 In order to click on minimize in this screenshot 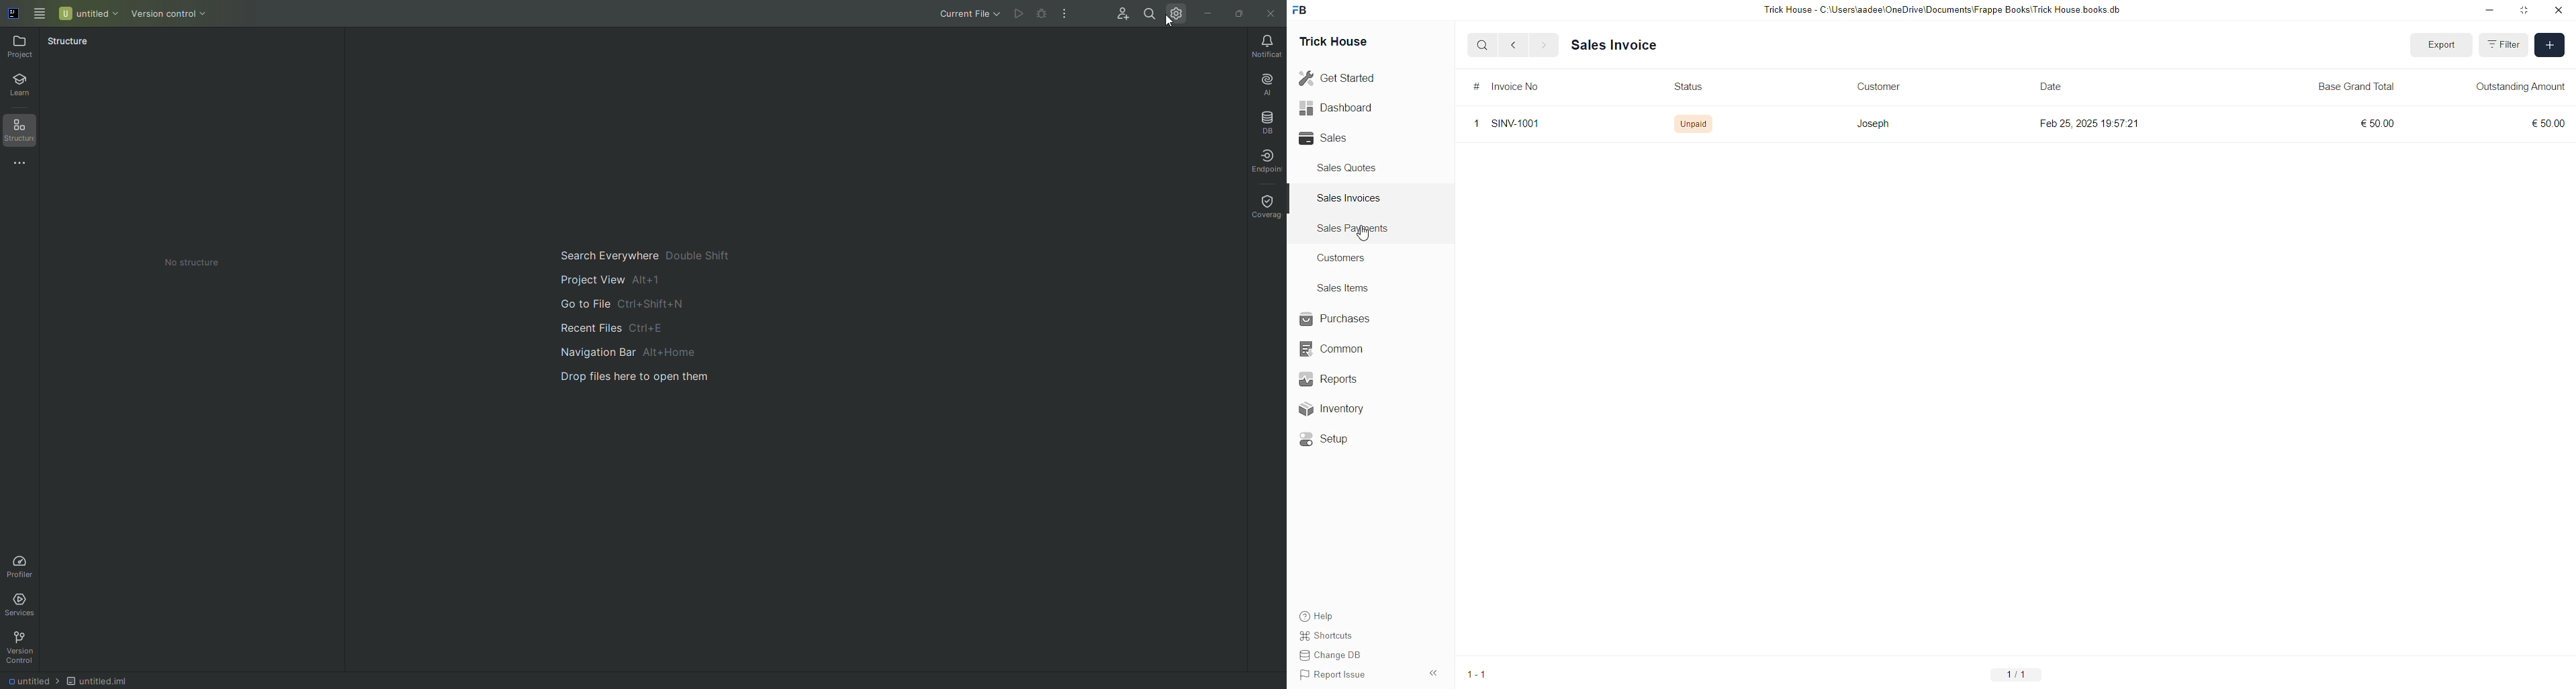, I will do `click(2490, 11)`.